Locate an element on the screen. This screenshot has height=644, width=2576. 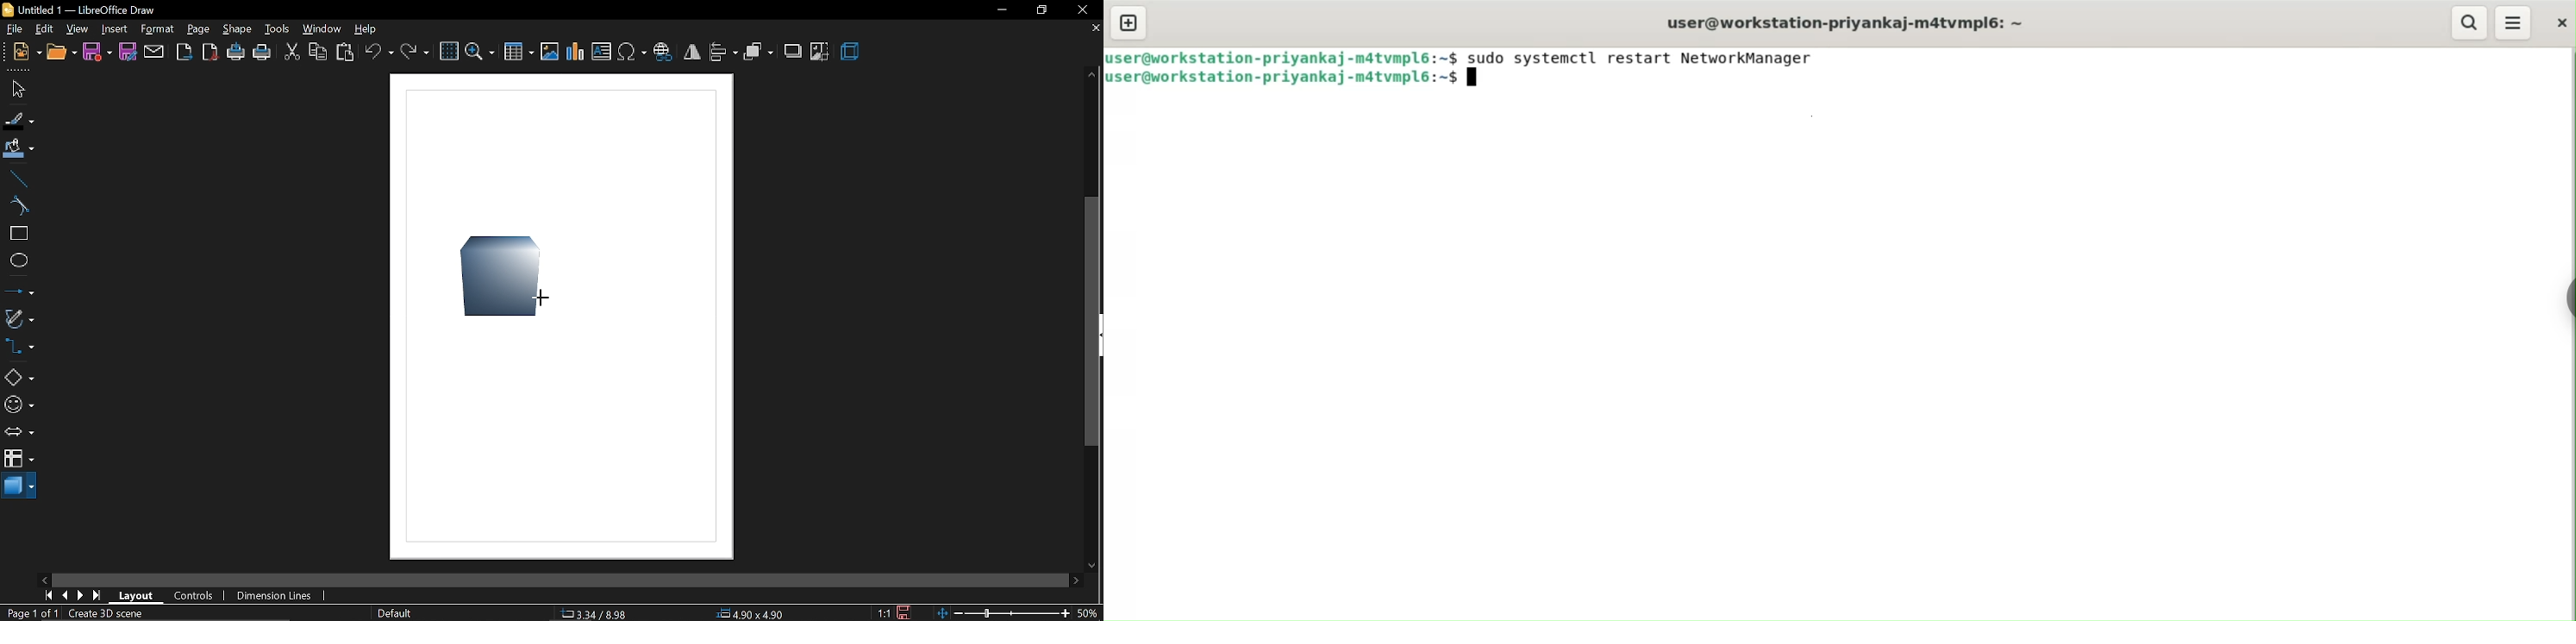
view is located at coordinates (78, 29).